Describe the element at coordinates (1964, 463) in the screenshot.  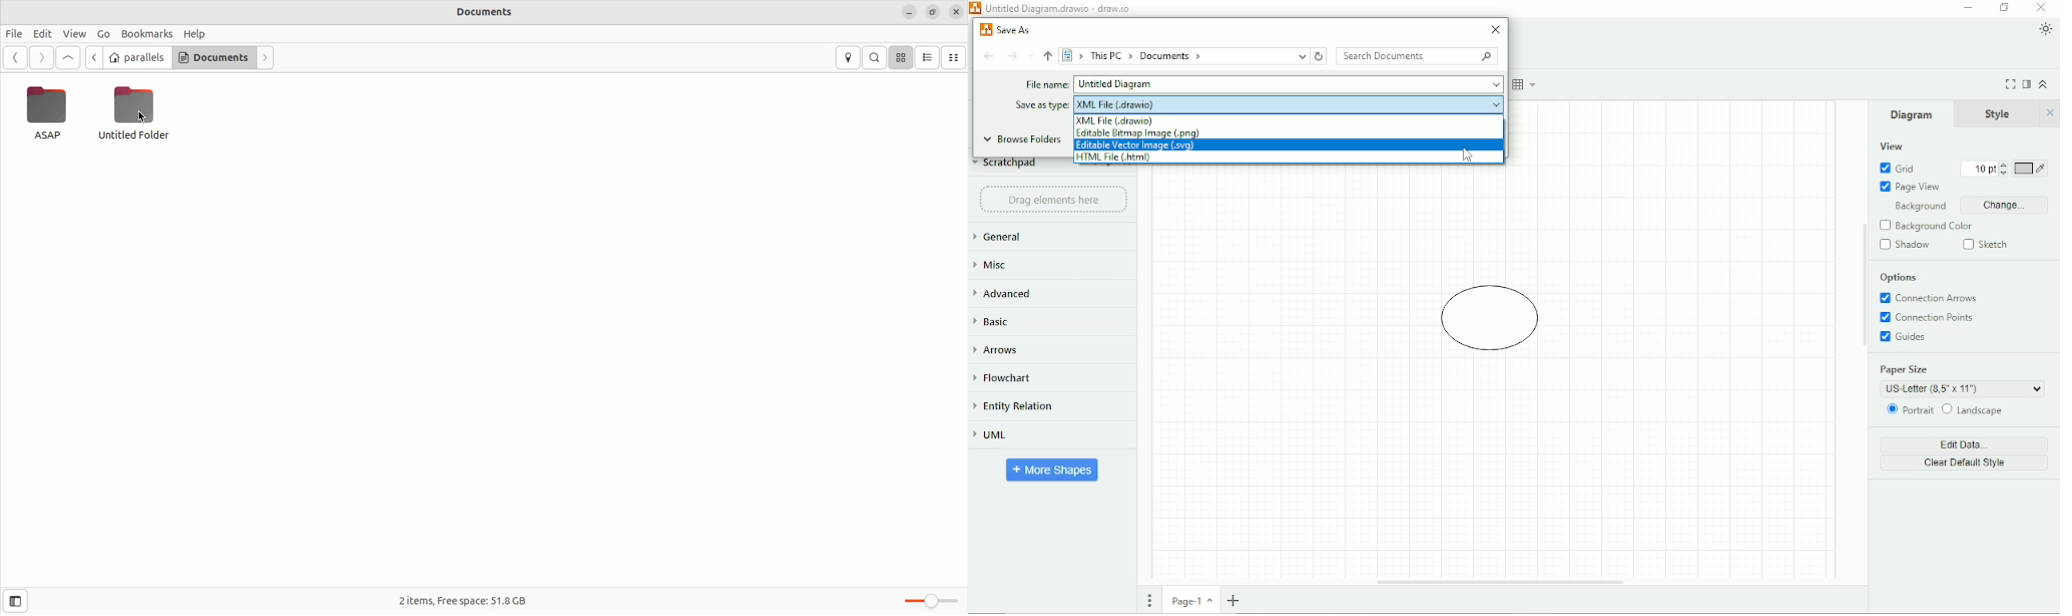
I see `Clear Default Style` at that location.